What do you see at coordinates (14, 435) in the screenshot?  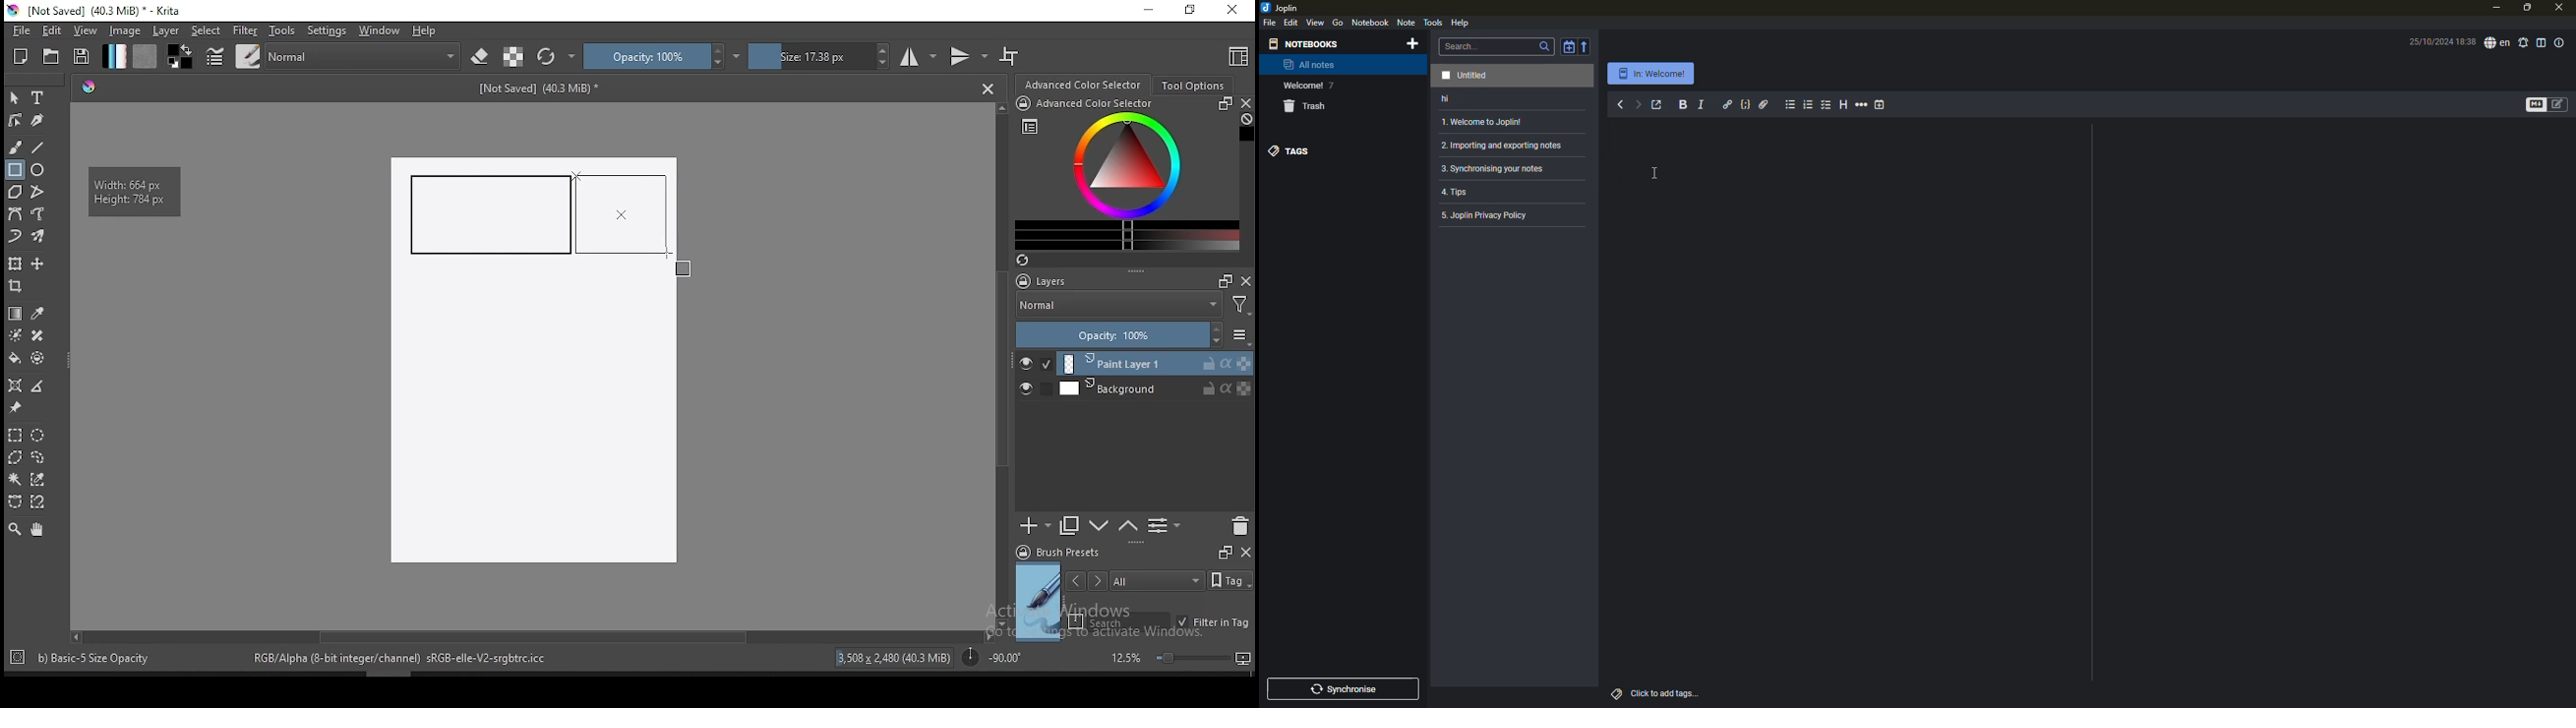 I see `rectangular selection tool` at bounding box center [14, 435].